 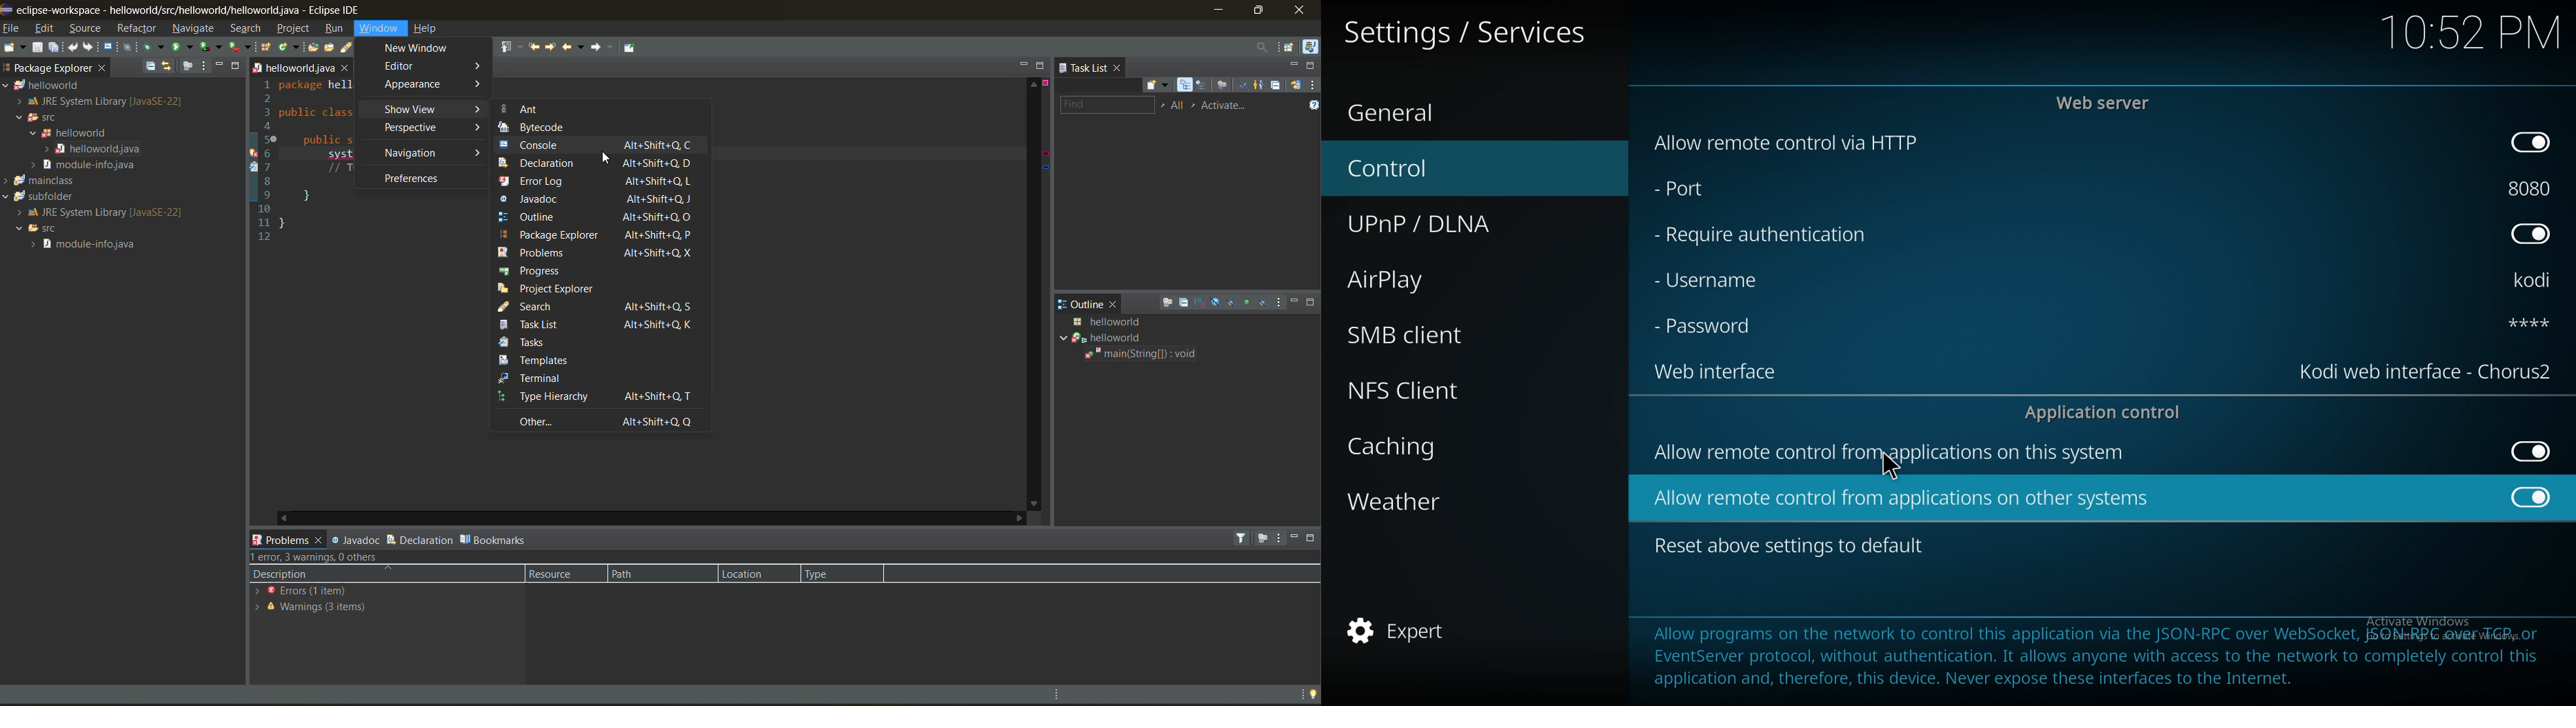 What do you see at coordinates (1454, 443) in the screenshot?
I see `caching` at bounding box center [1454, 443].